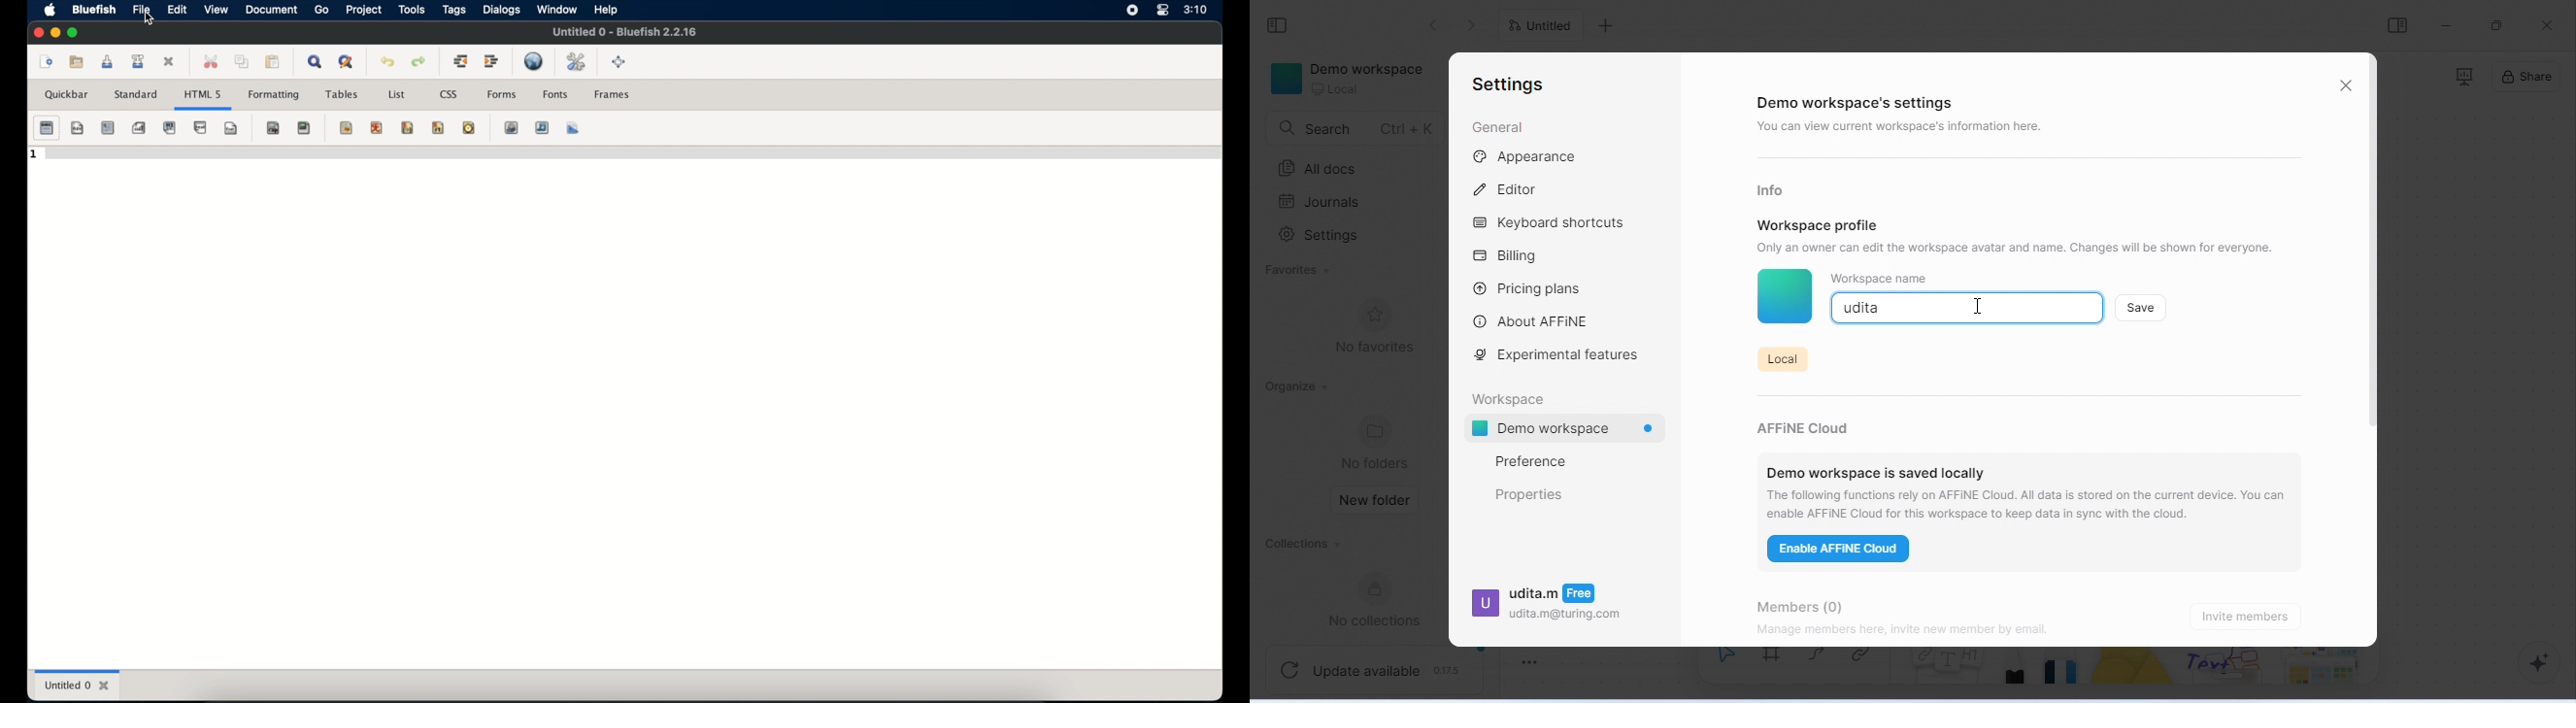  Describe the element at coordinates (342, 94) in the screenshot. I see `tables` at that location.